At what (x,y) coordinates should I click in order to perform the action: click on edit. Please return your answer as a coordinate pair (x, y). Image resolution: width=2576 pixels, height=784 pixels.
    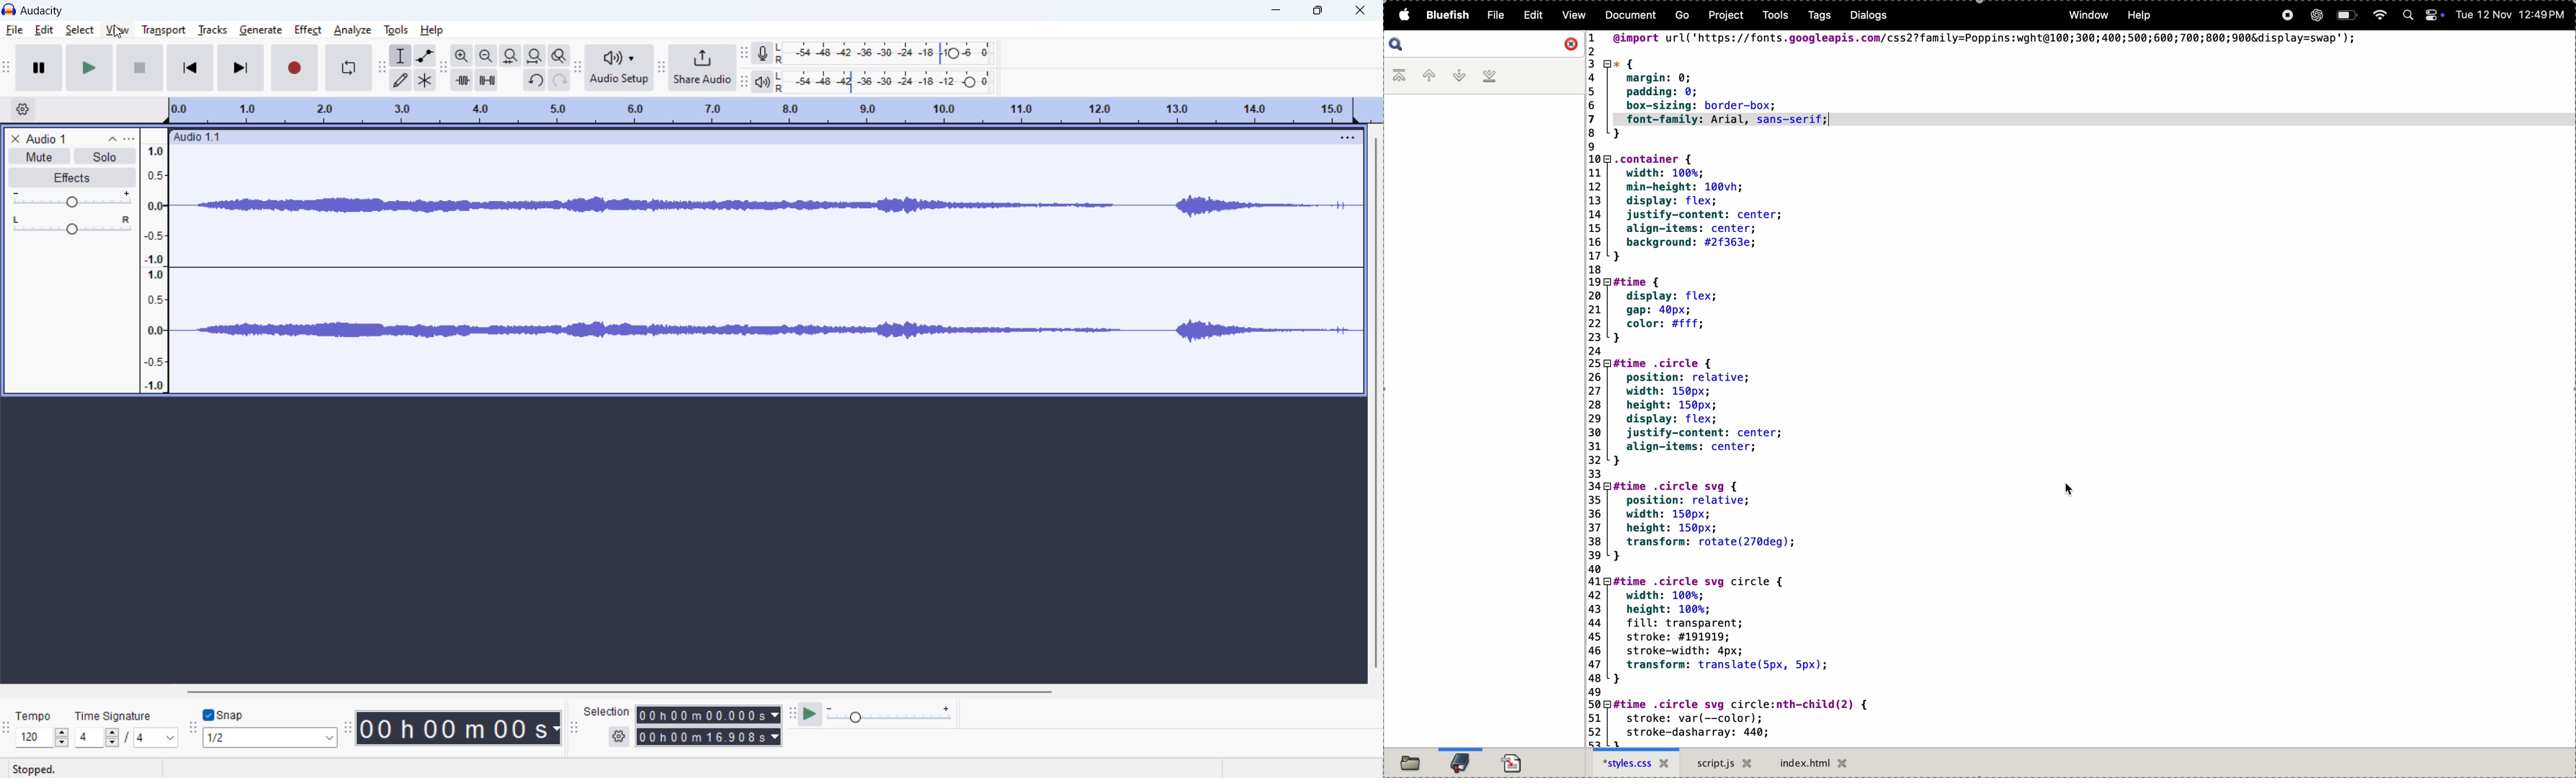
    Looking at the image, I should click on (44, 31).